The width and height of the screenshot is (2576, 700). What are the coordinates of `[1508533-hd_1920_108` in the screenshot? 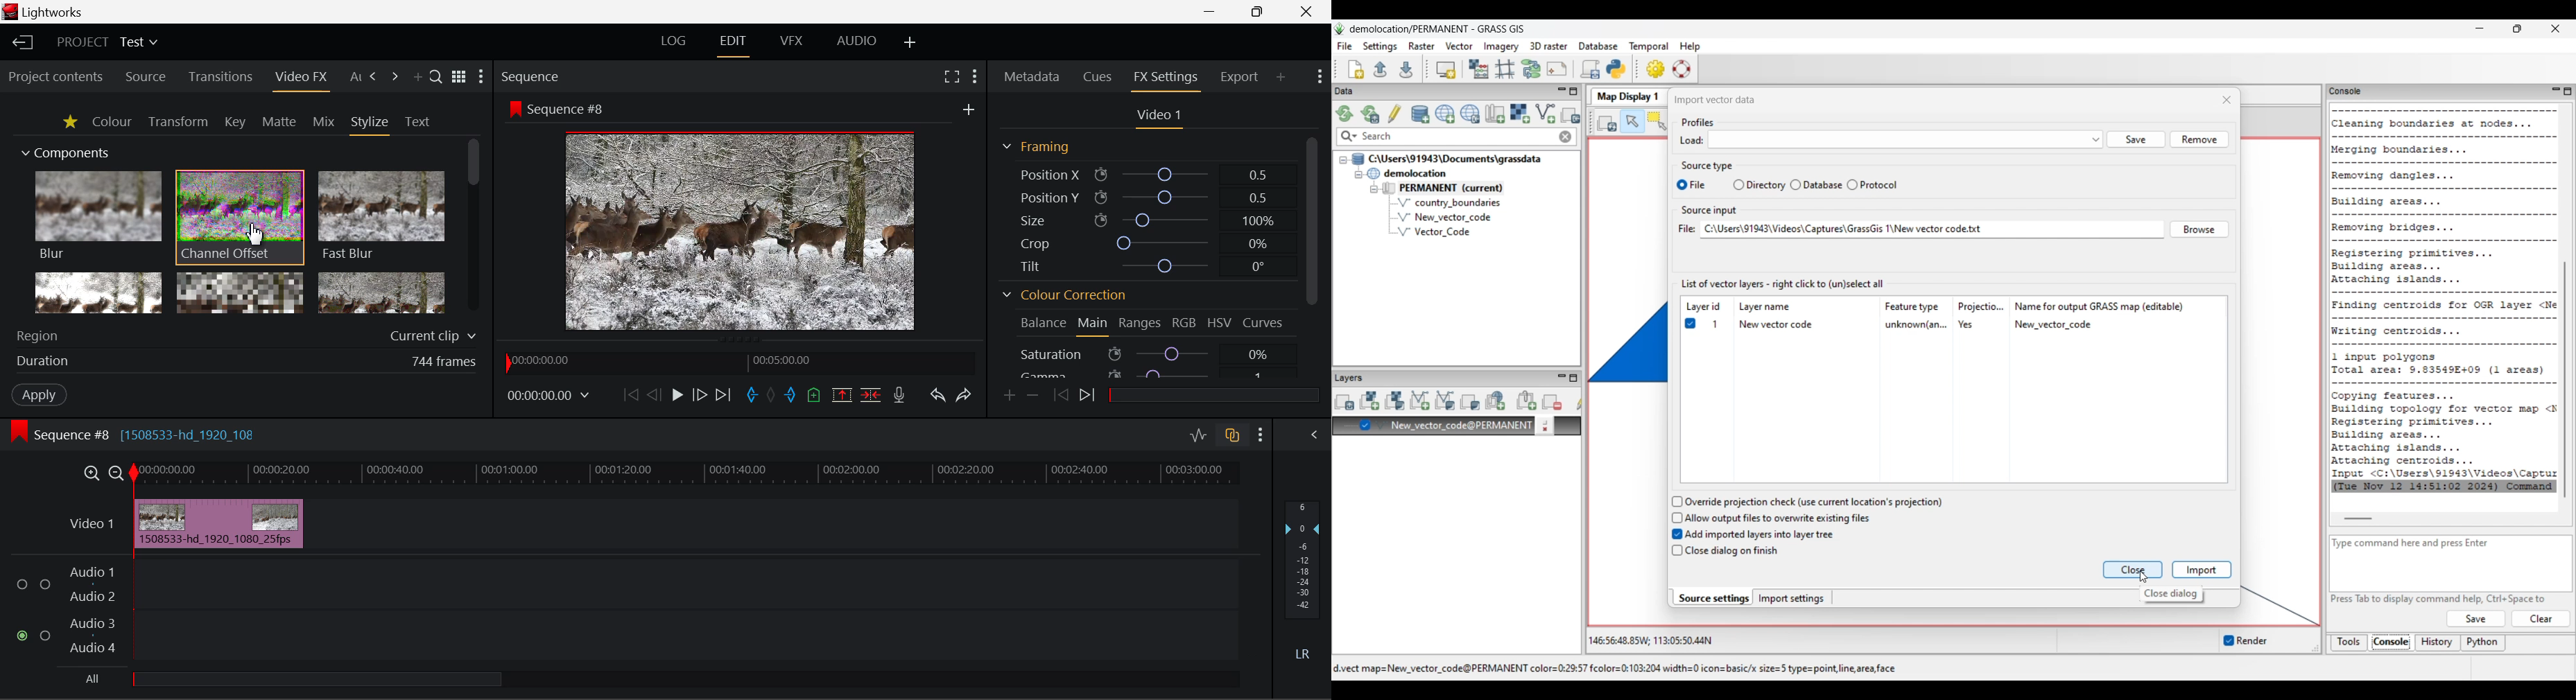 It's located at (207, 436).